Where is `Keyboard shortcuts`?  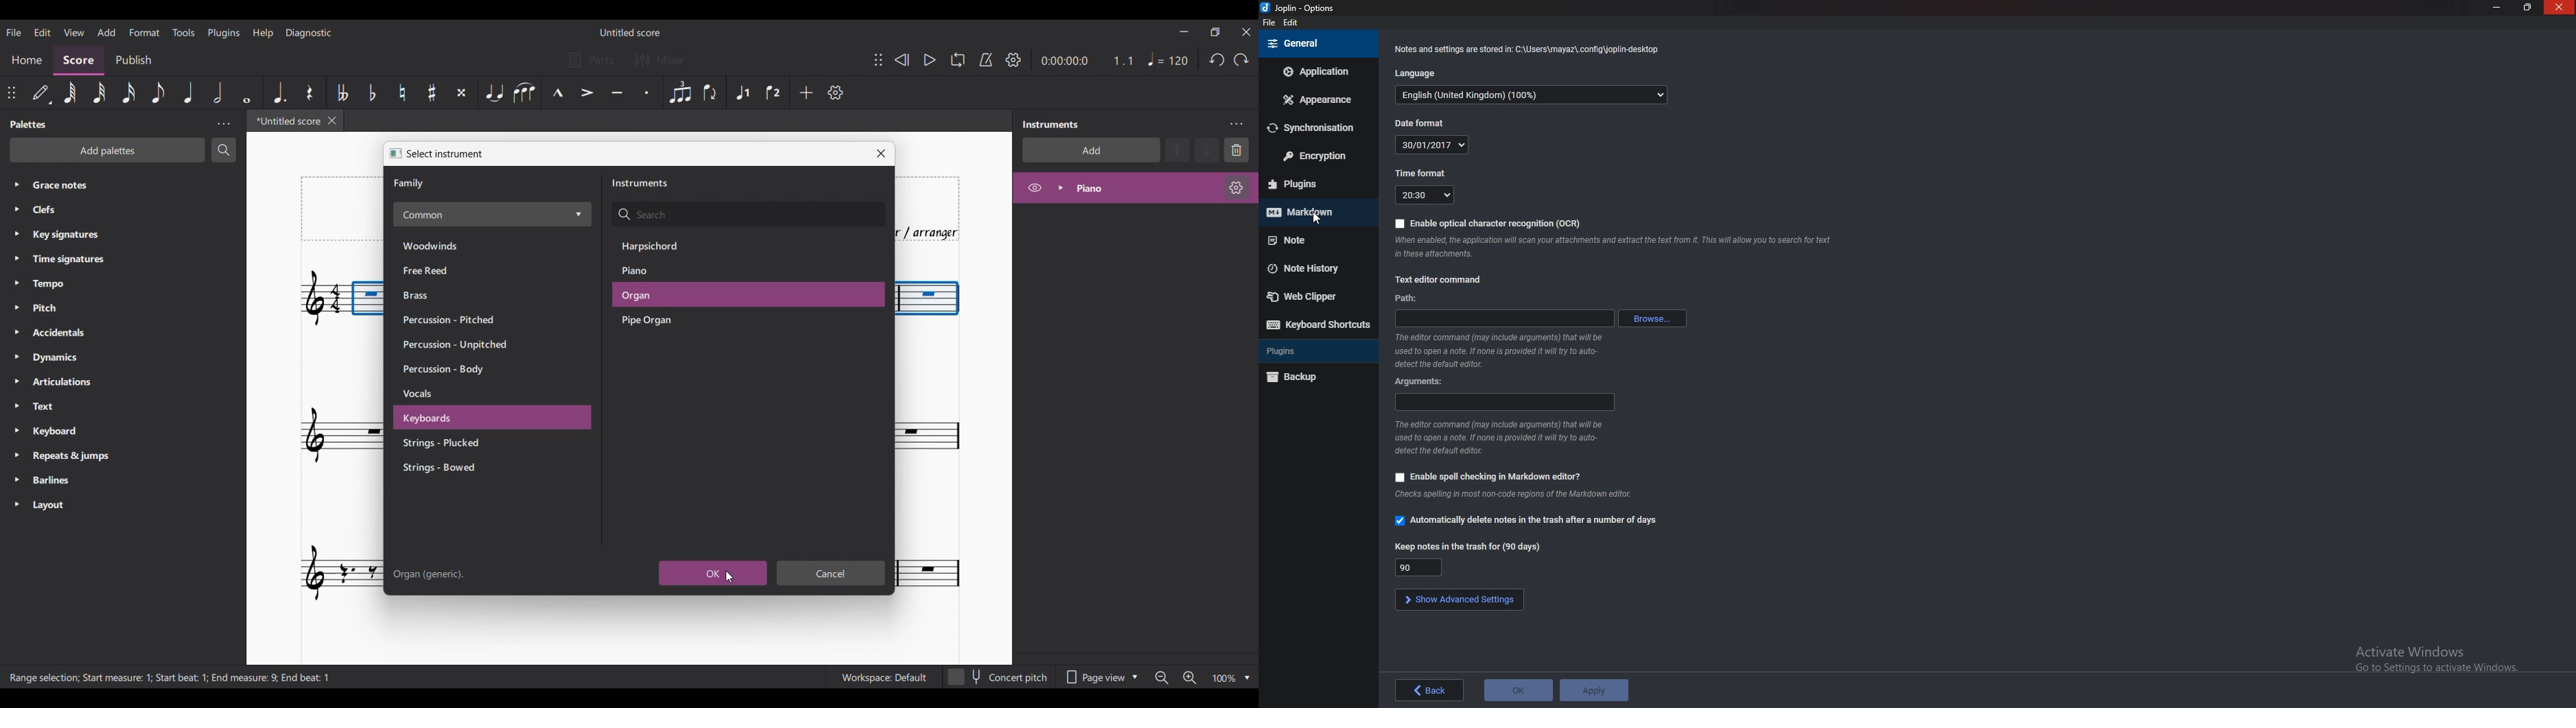
Keyboard shortcuts is located at coordinates (1316, 325).